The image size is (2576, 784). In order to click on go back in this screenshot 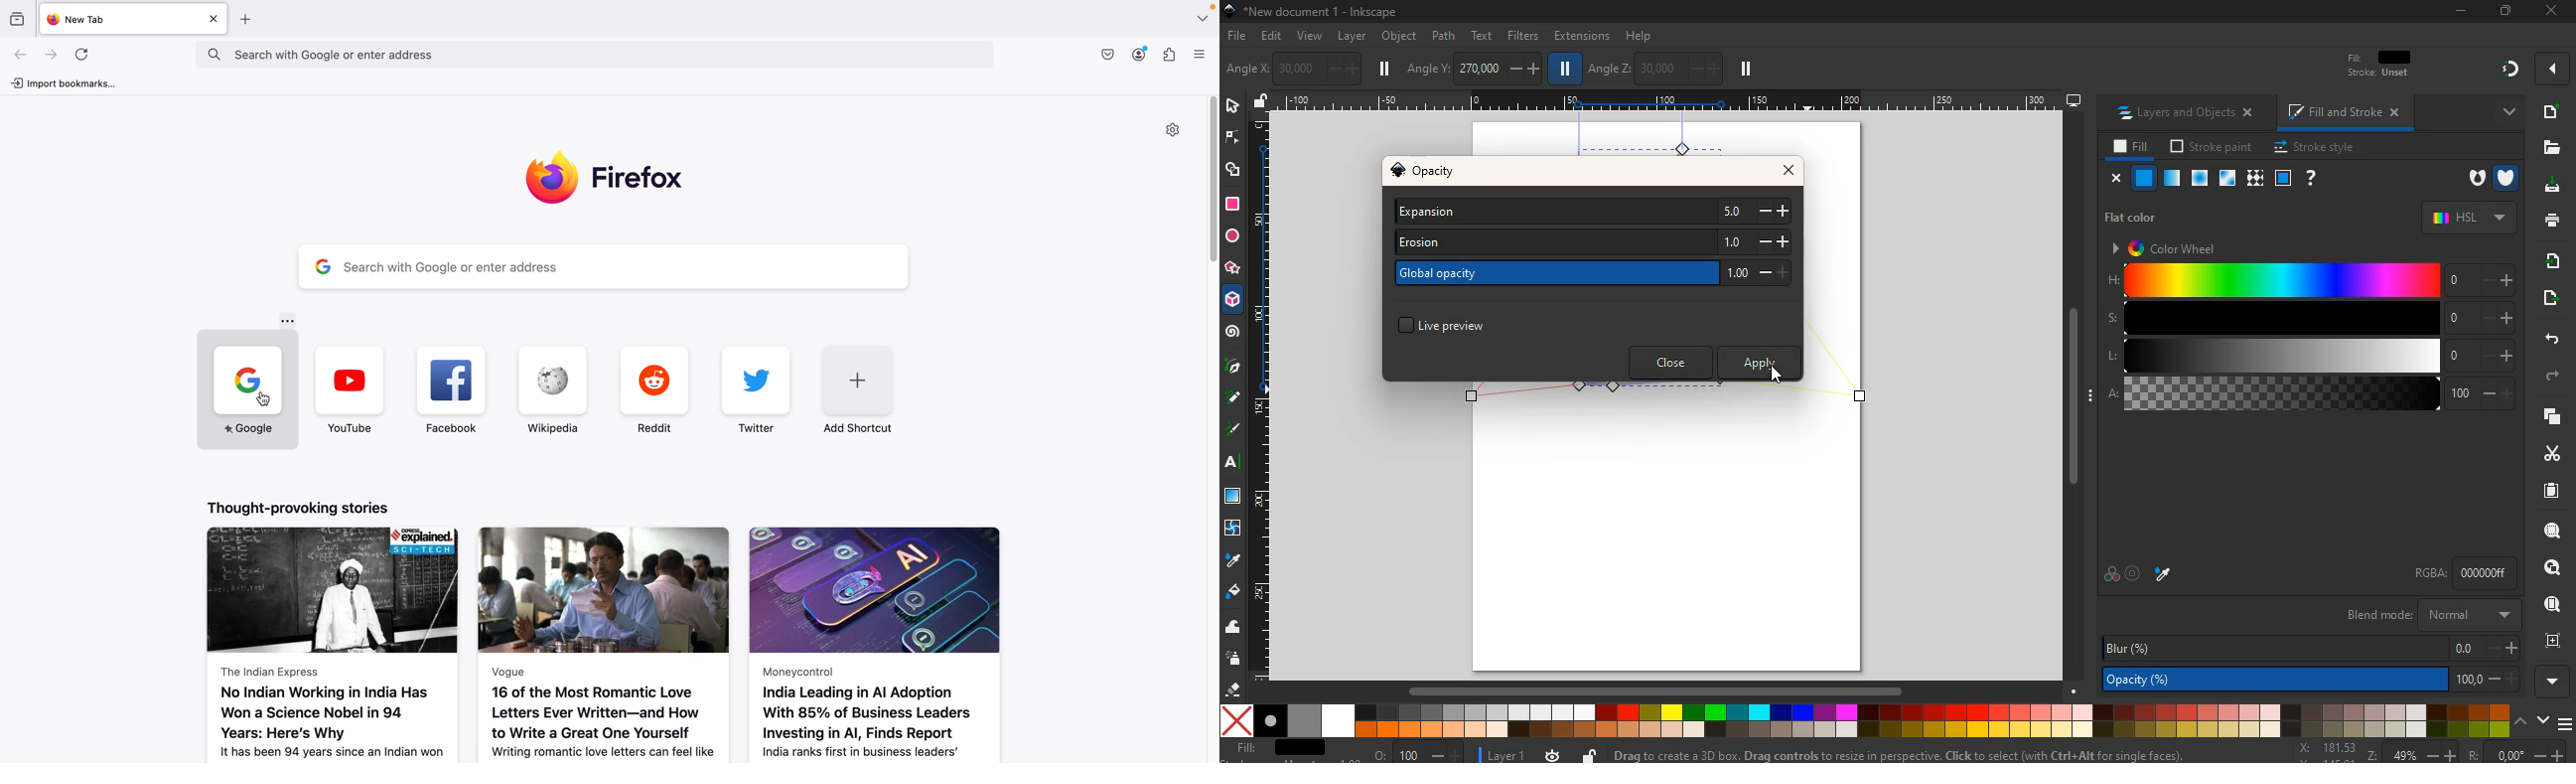, I will do `click(21, 55)`.